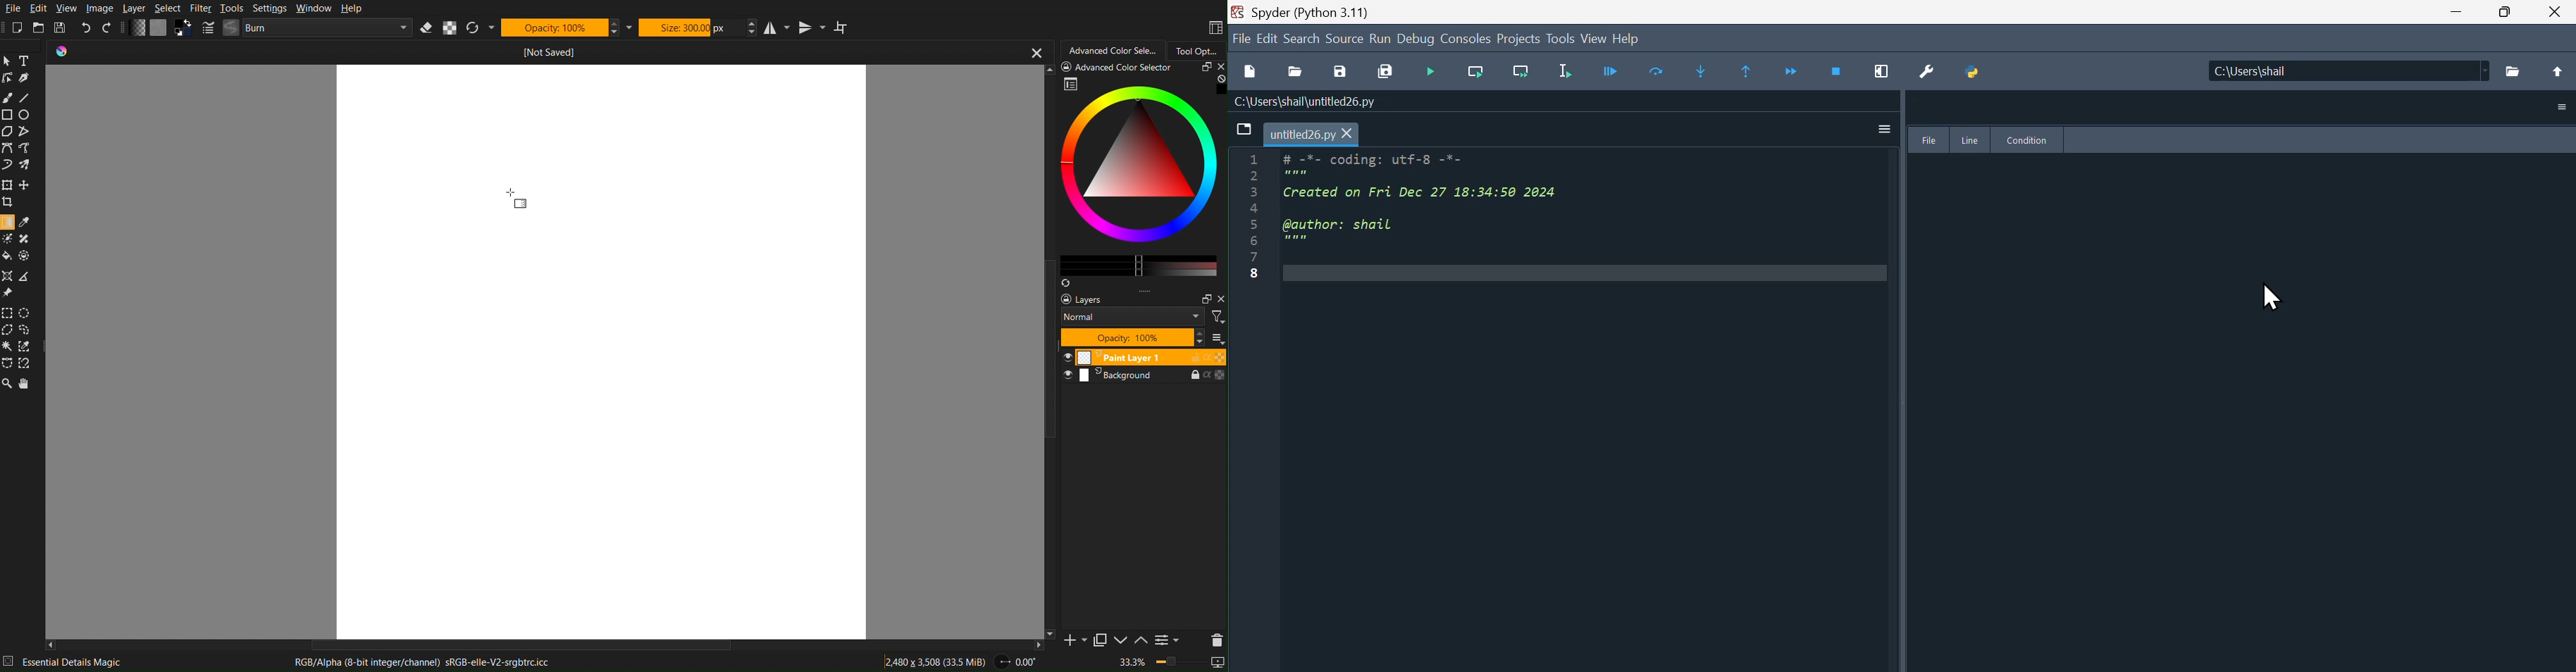  What do you see at coordinates (8, 384) in the screenshot?
I see `Zoom` at bounding box center [8, 384].